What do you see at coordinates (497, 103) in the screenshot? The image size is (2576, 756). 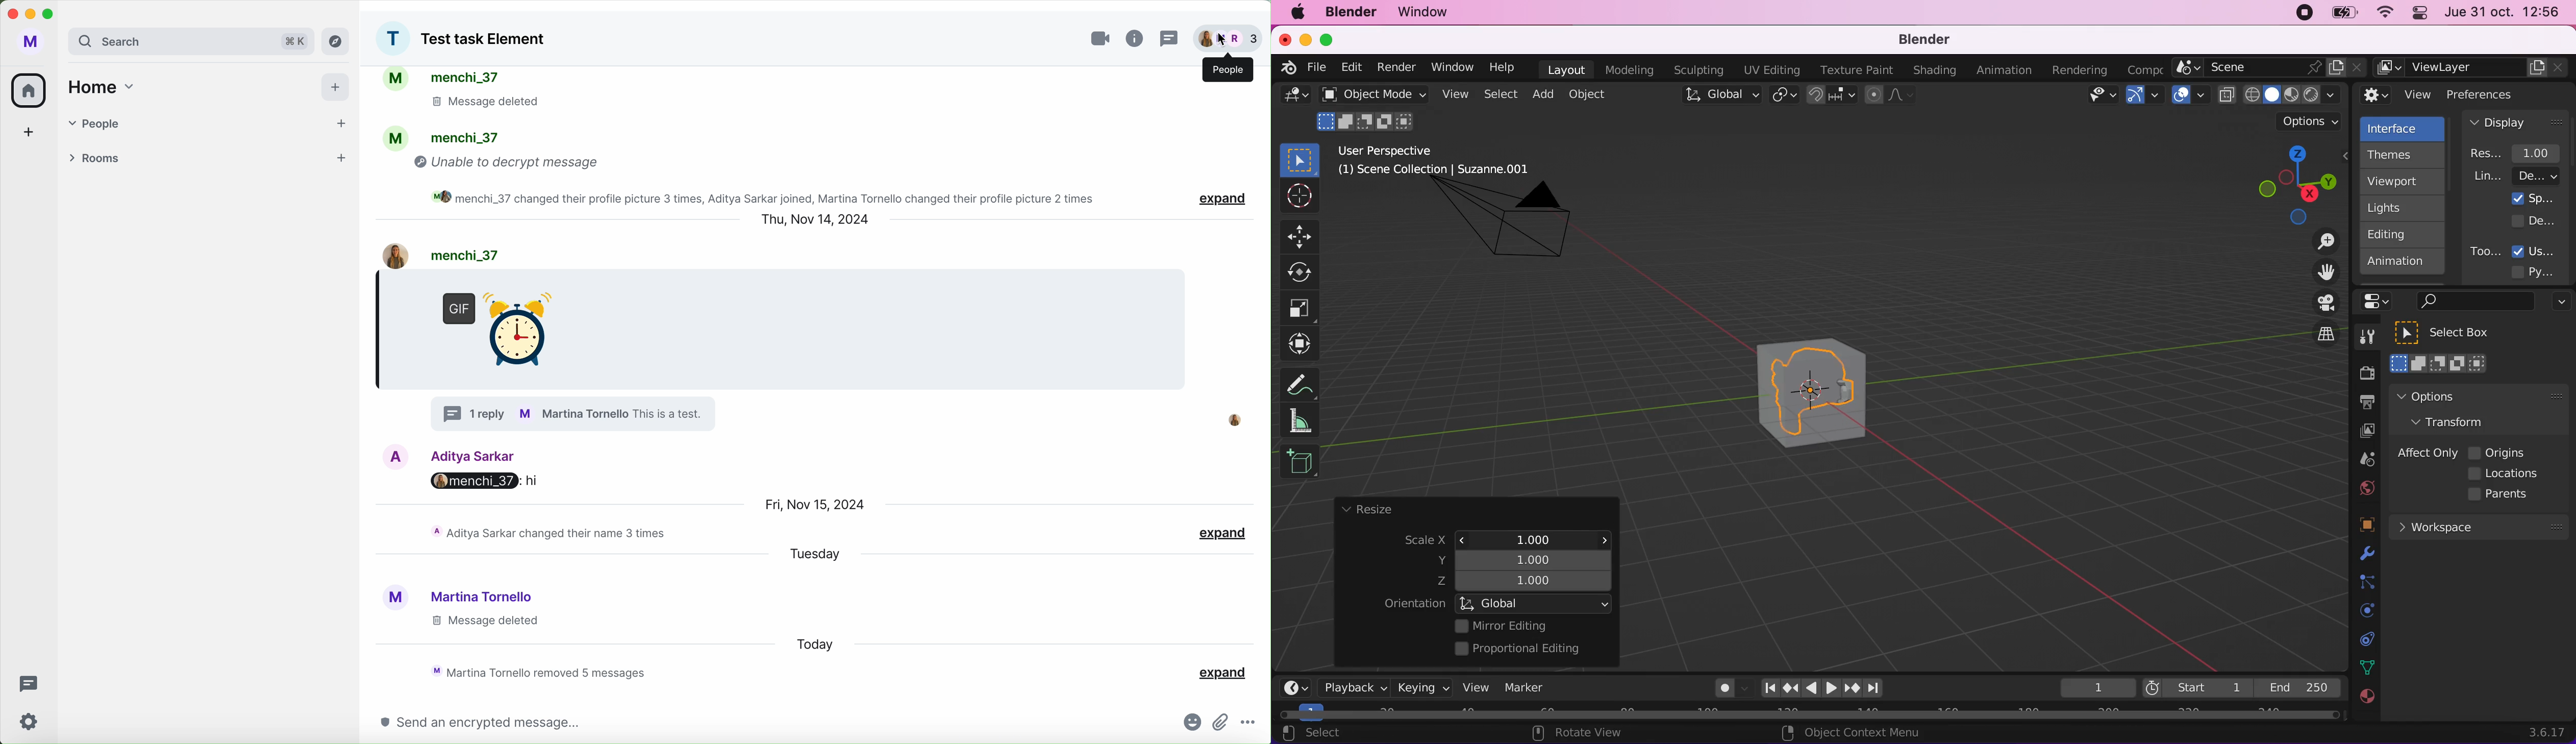 I see `message deleted` at bounding box center [497, 103].